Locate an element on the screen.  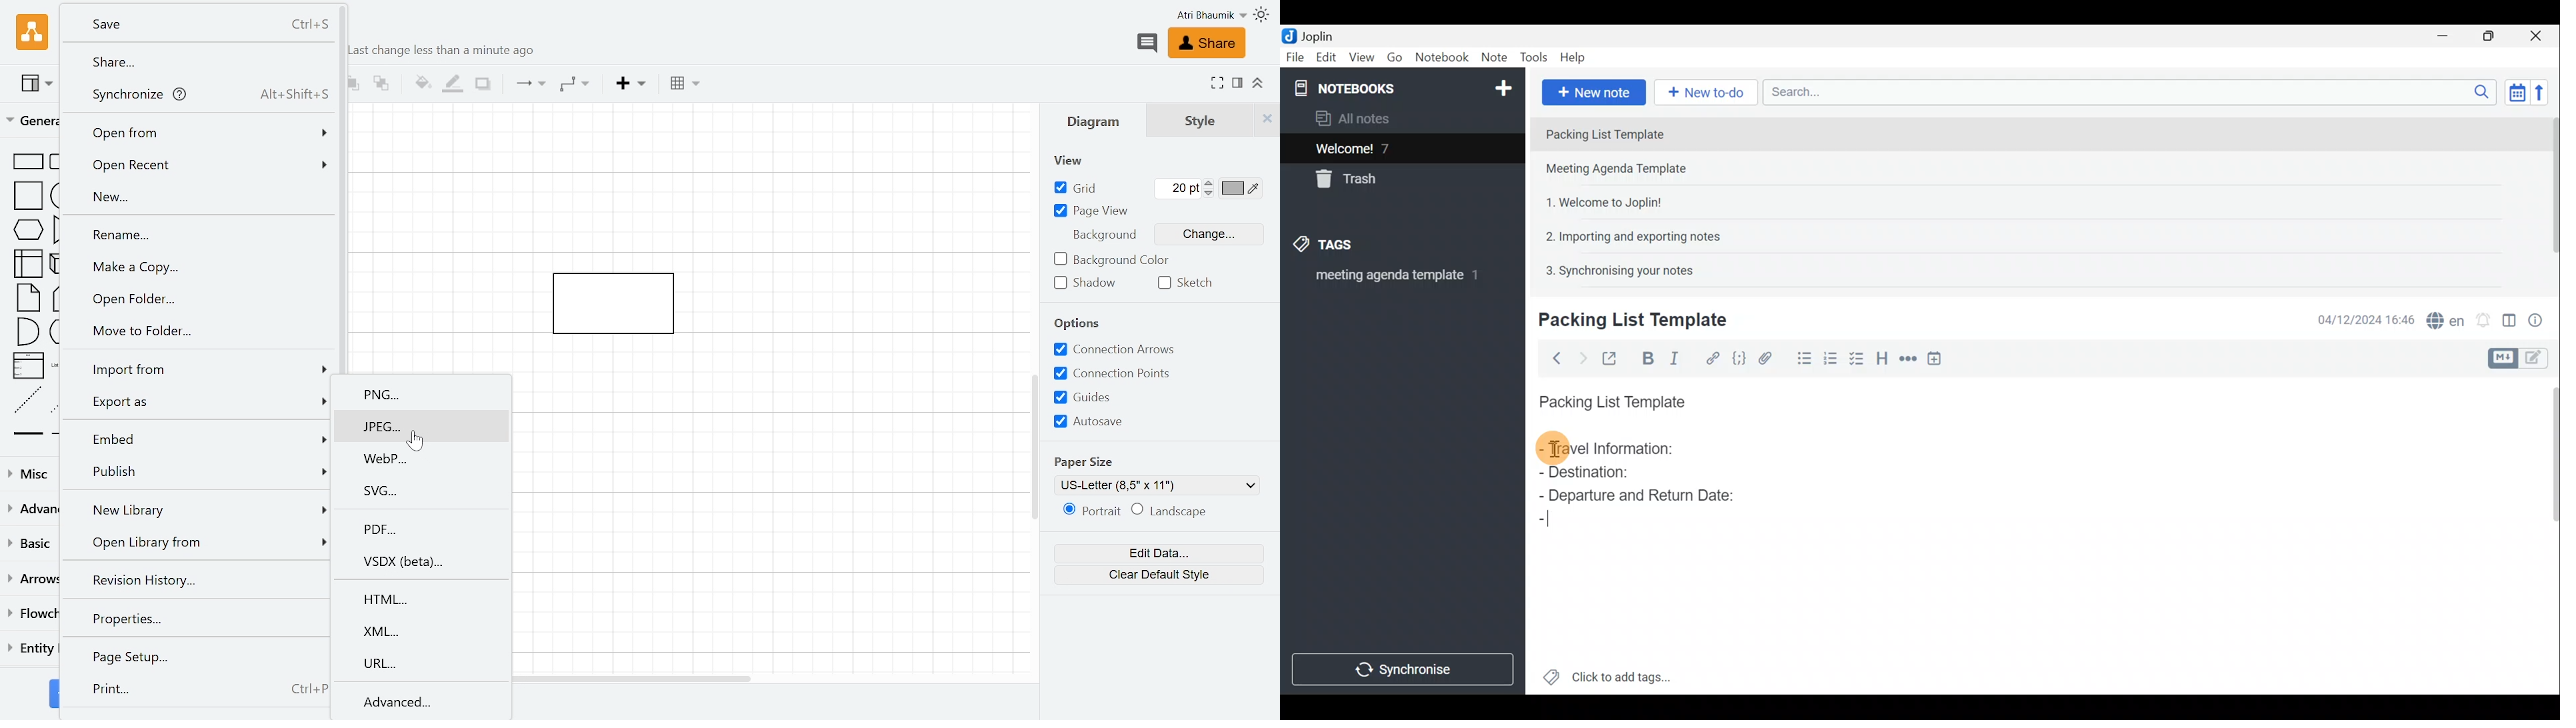
Notebook is located at coordinates (1441, 59).